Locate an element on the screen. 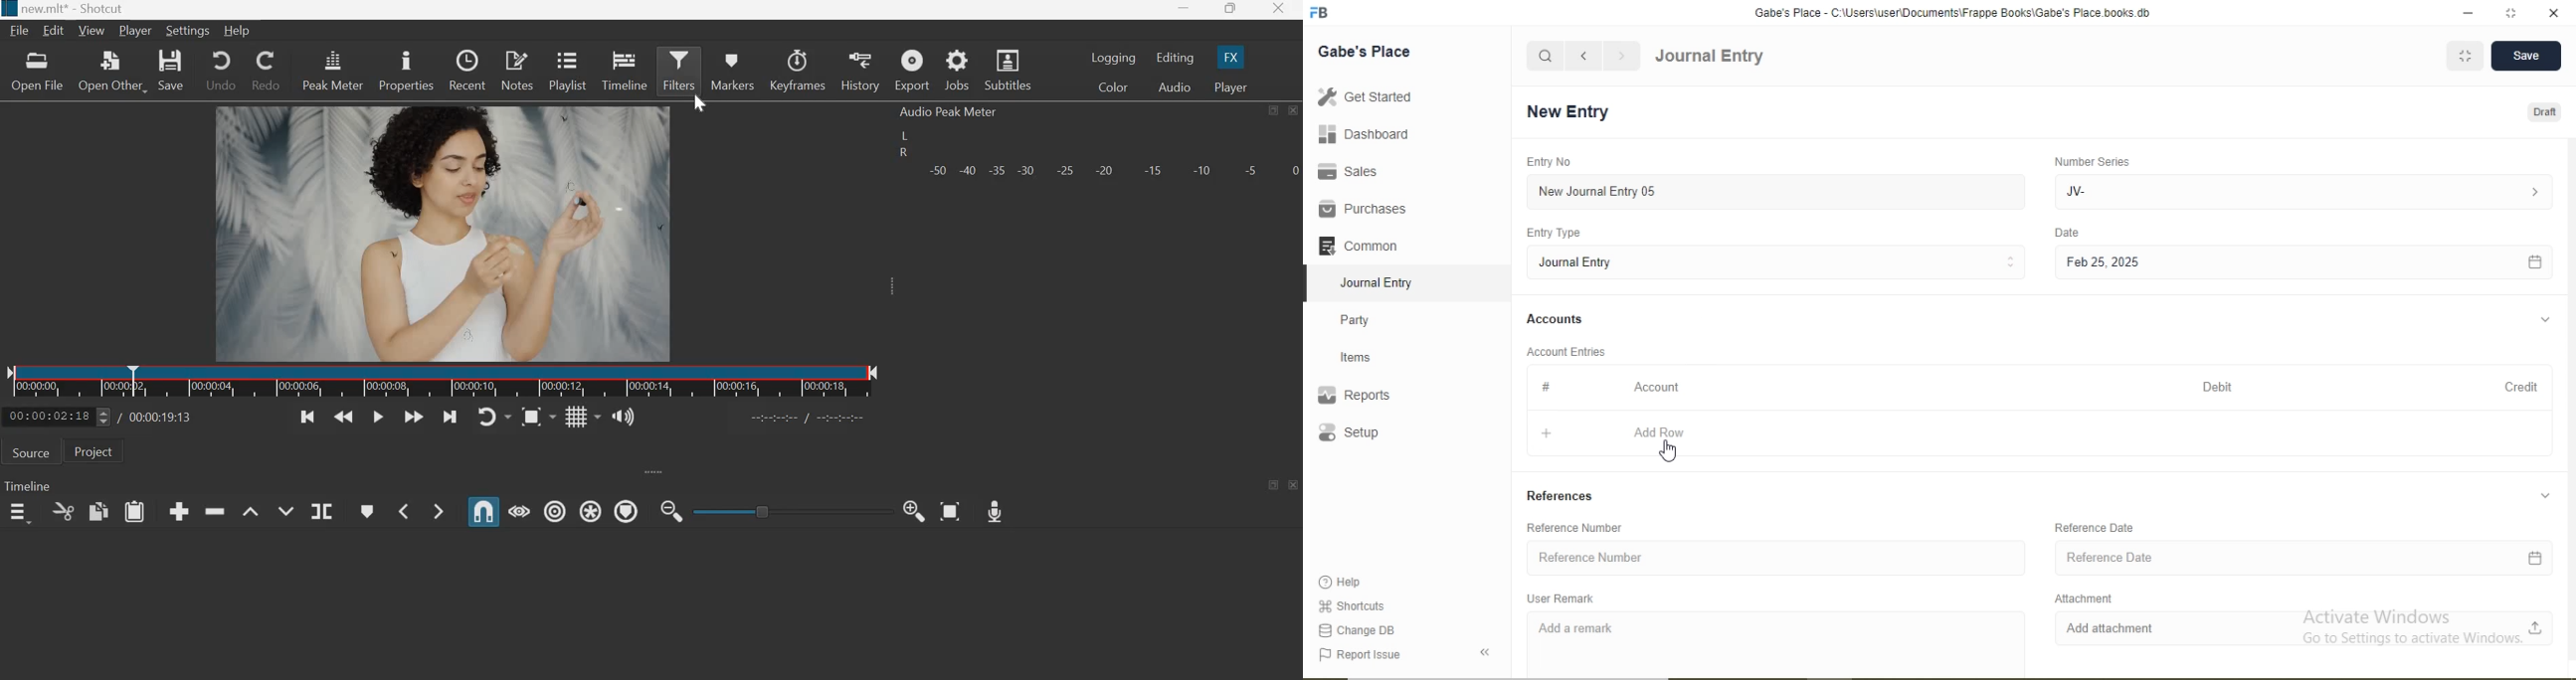 This screenshot has width=2576, height=700. Reports is located at coordinates (1364, 396).